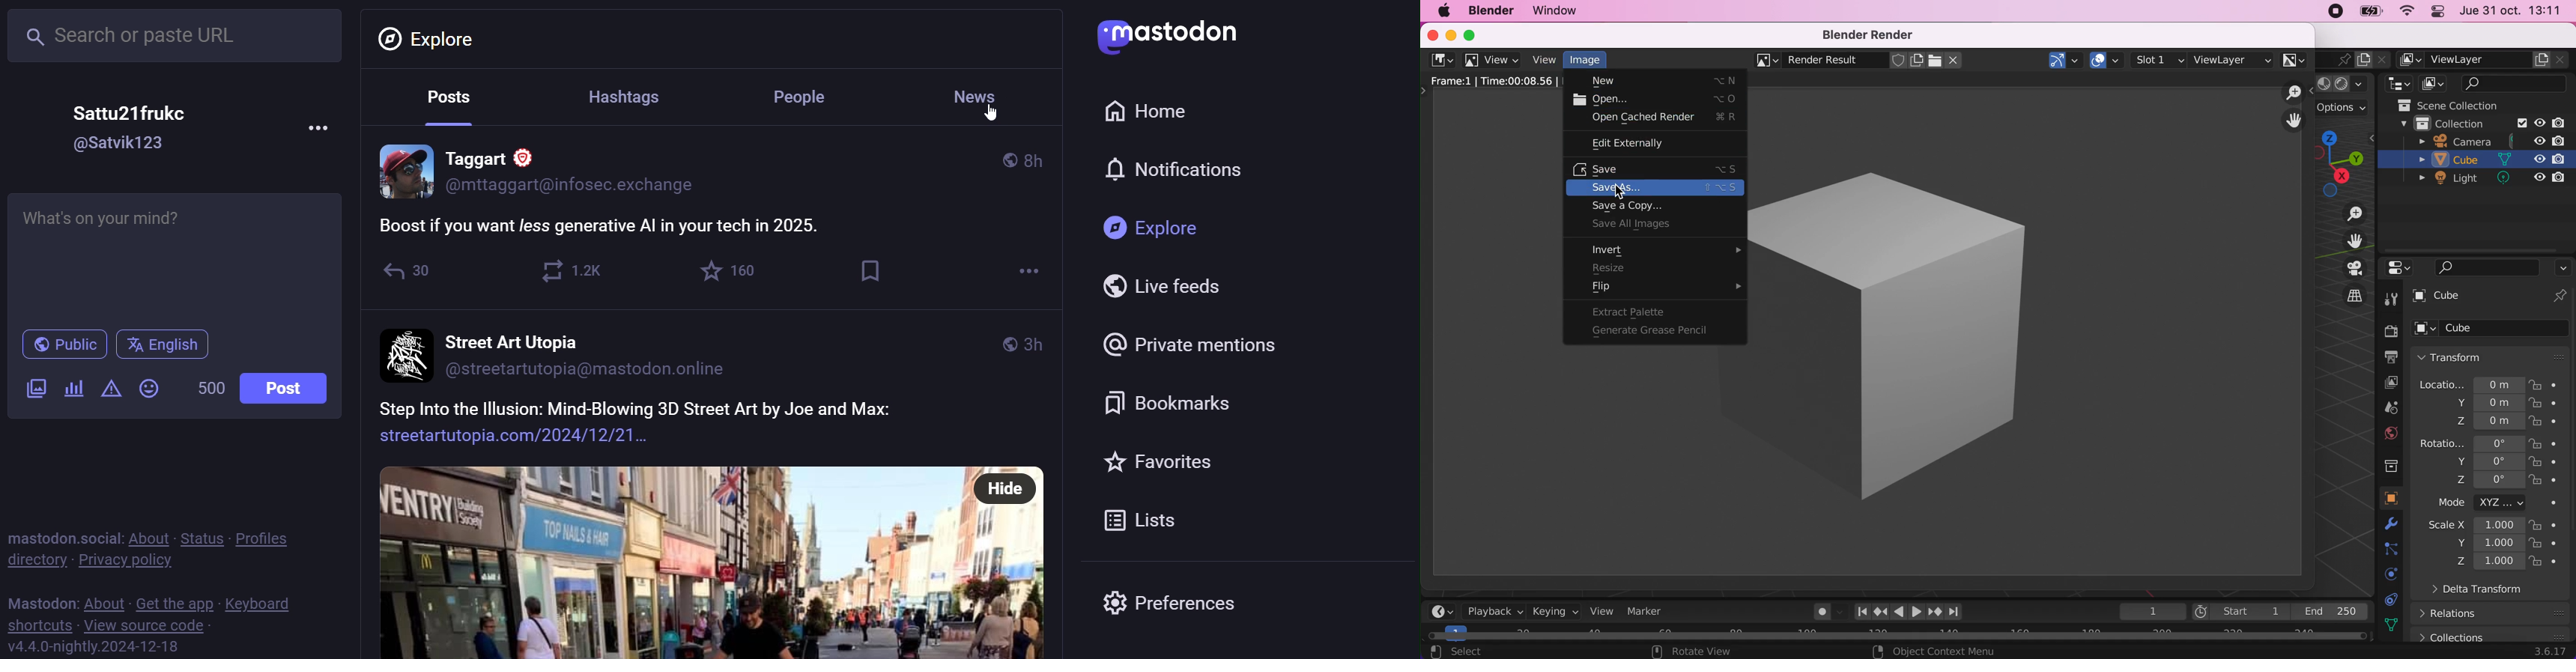 This screenshot has width=2576, height=672. I want to click on home, so click(1146, 111).